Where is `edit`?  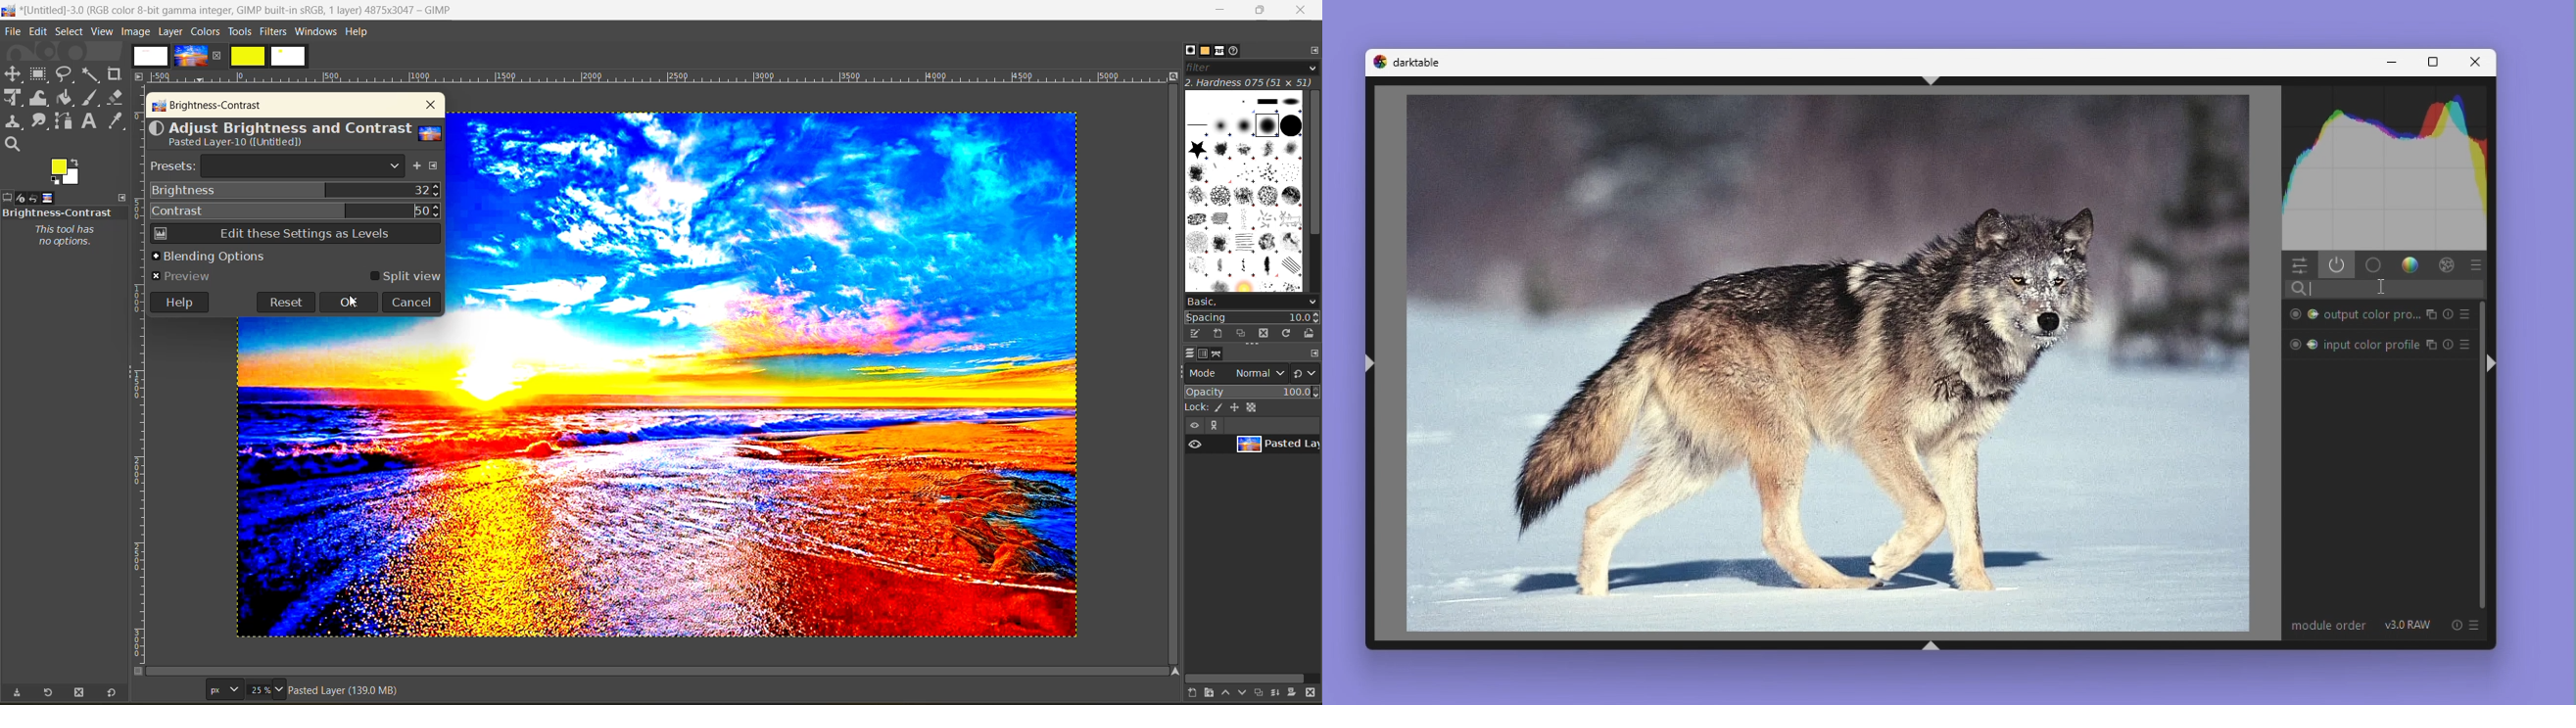
edit is located at coordinates (1196, 333).